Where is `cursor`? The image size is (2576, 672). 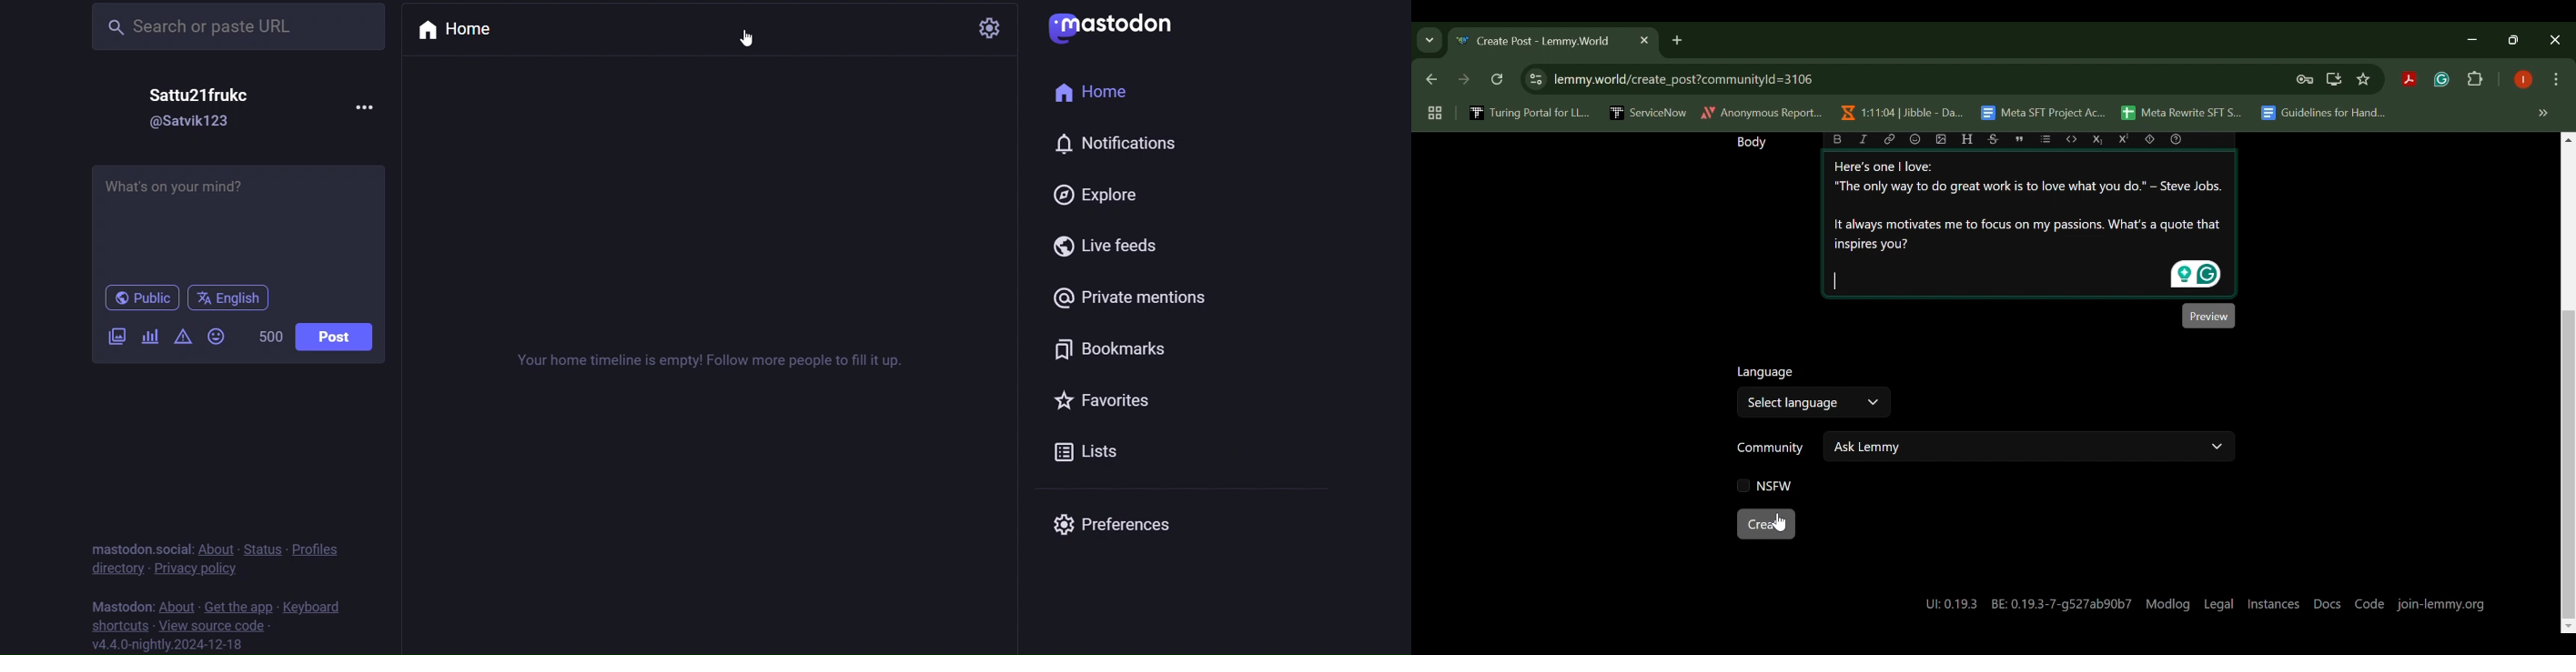 cursor is located at coordinates (756, 40).